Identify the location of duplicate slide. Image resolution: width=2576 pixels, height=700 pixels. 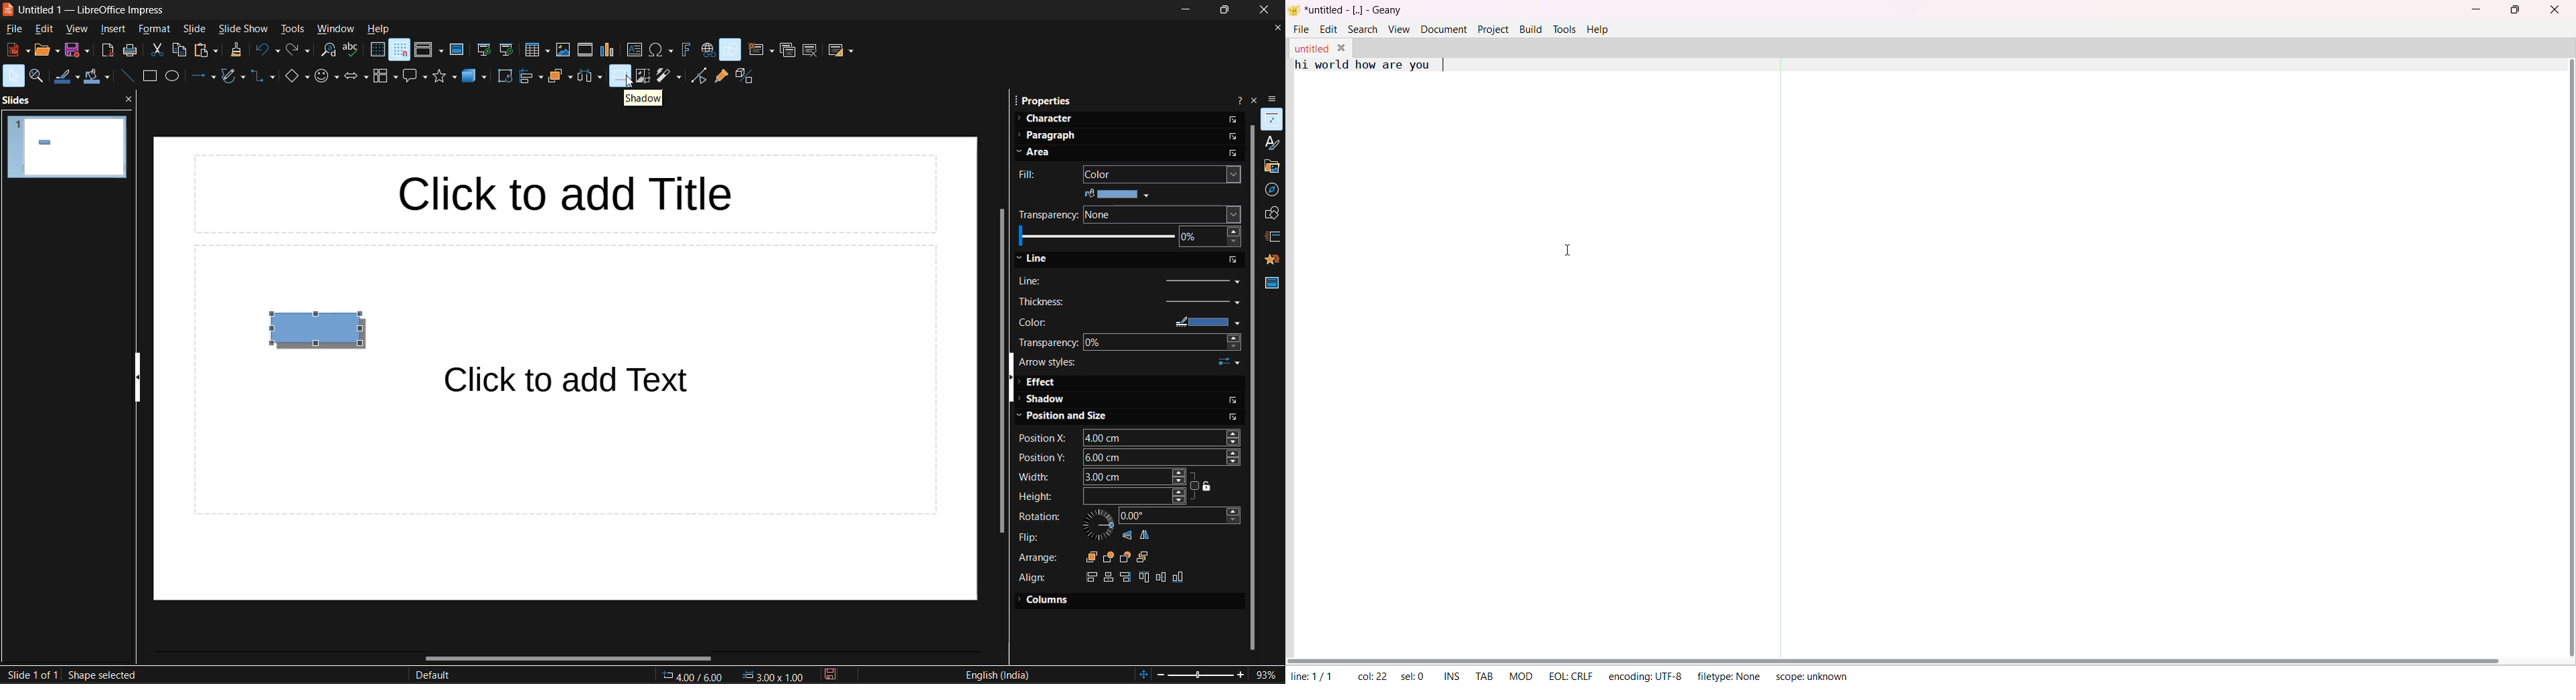
(787, 51).